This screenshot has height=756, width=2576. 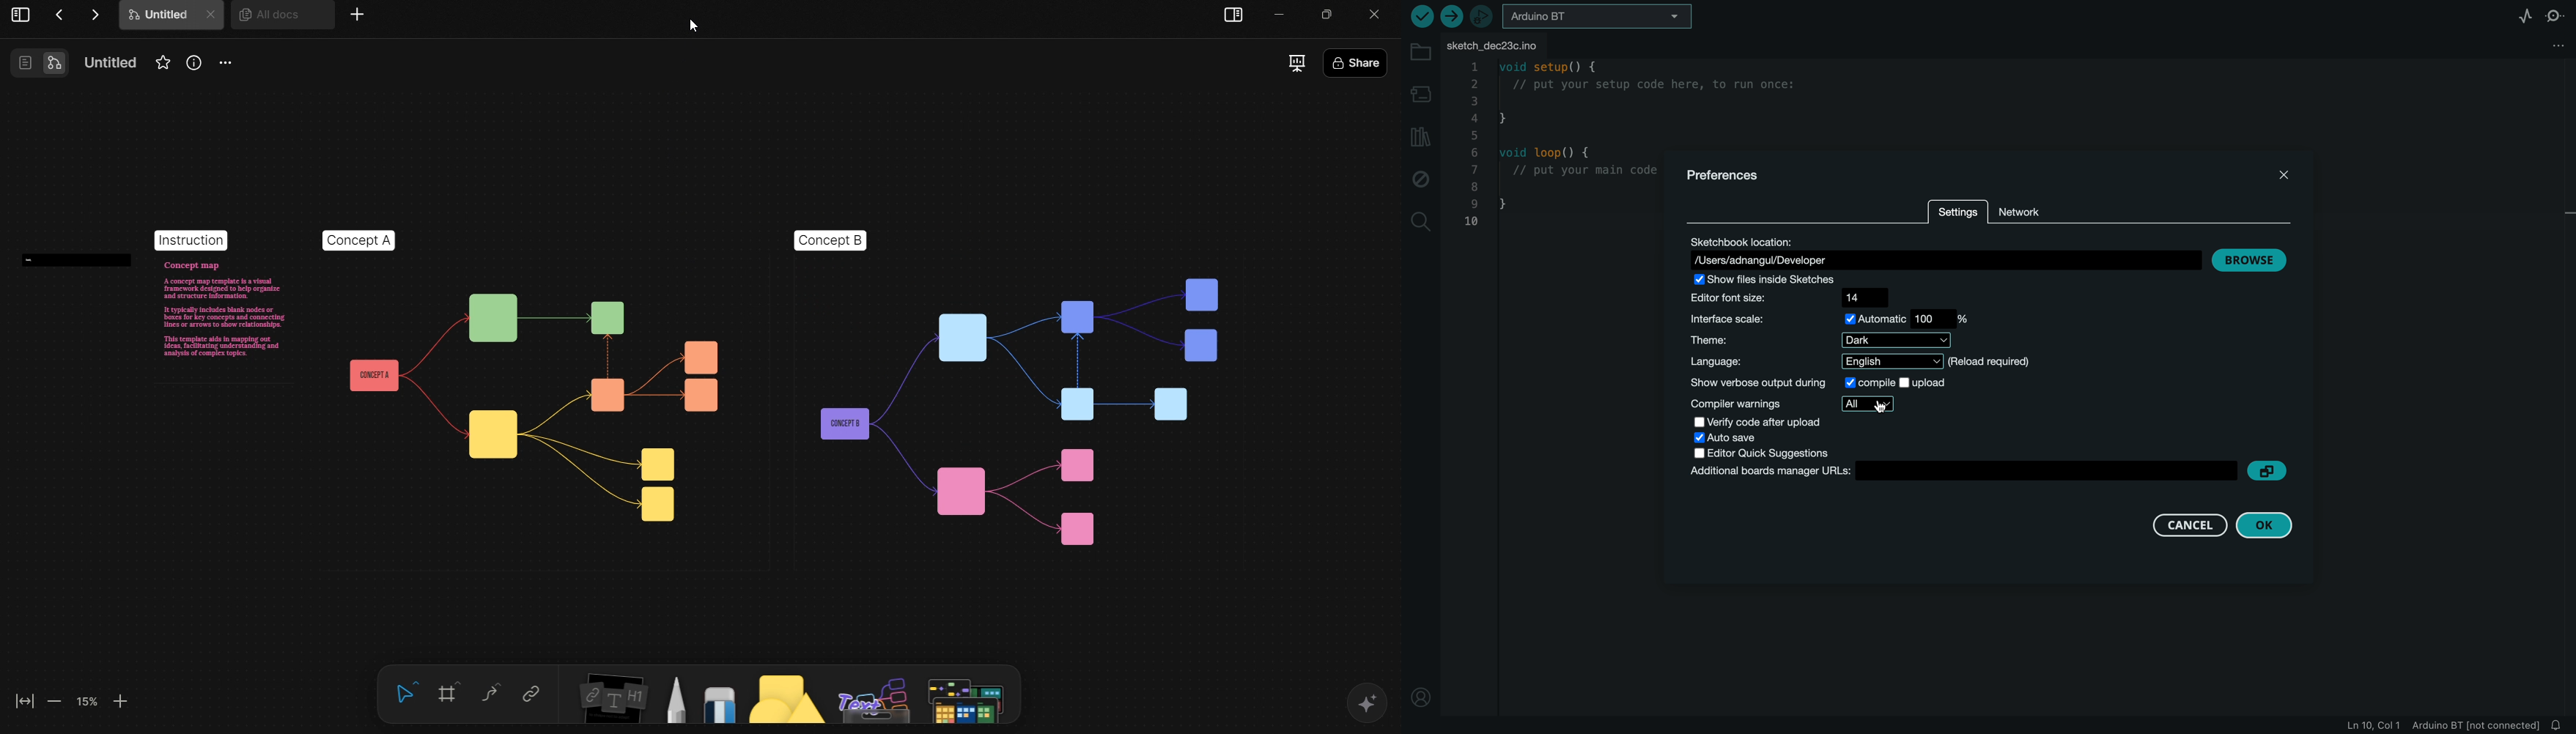 What do you see at coordinates (673, 380) in the screenshot?
I see `mind map inserted` at bounding box center [673, 380].